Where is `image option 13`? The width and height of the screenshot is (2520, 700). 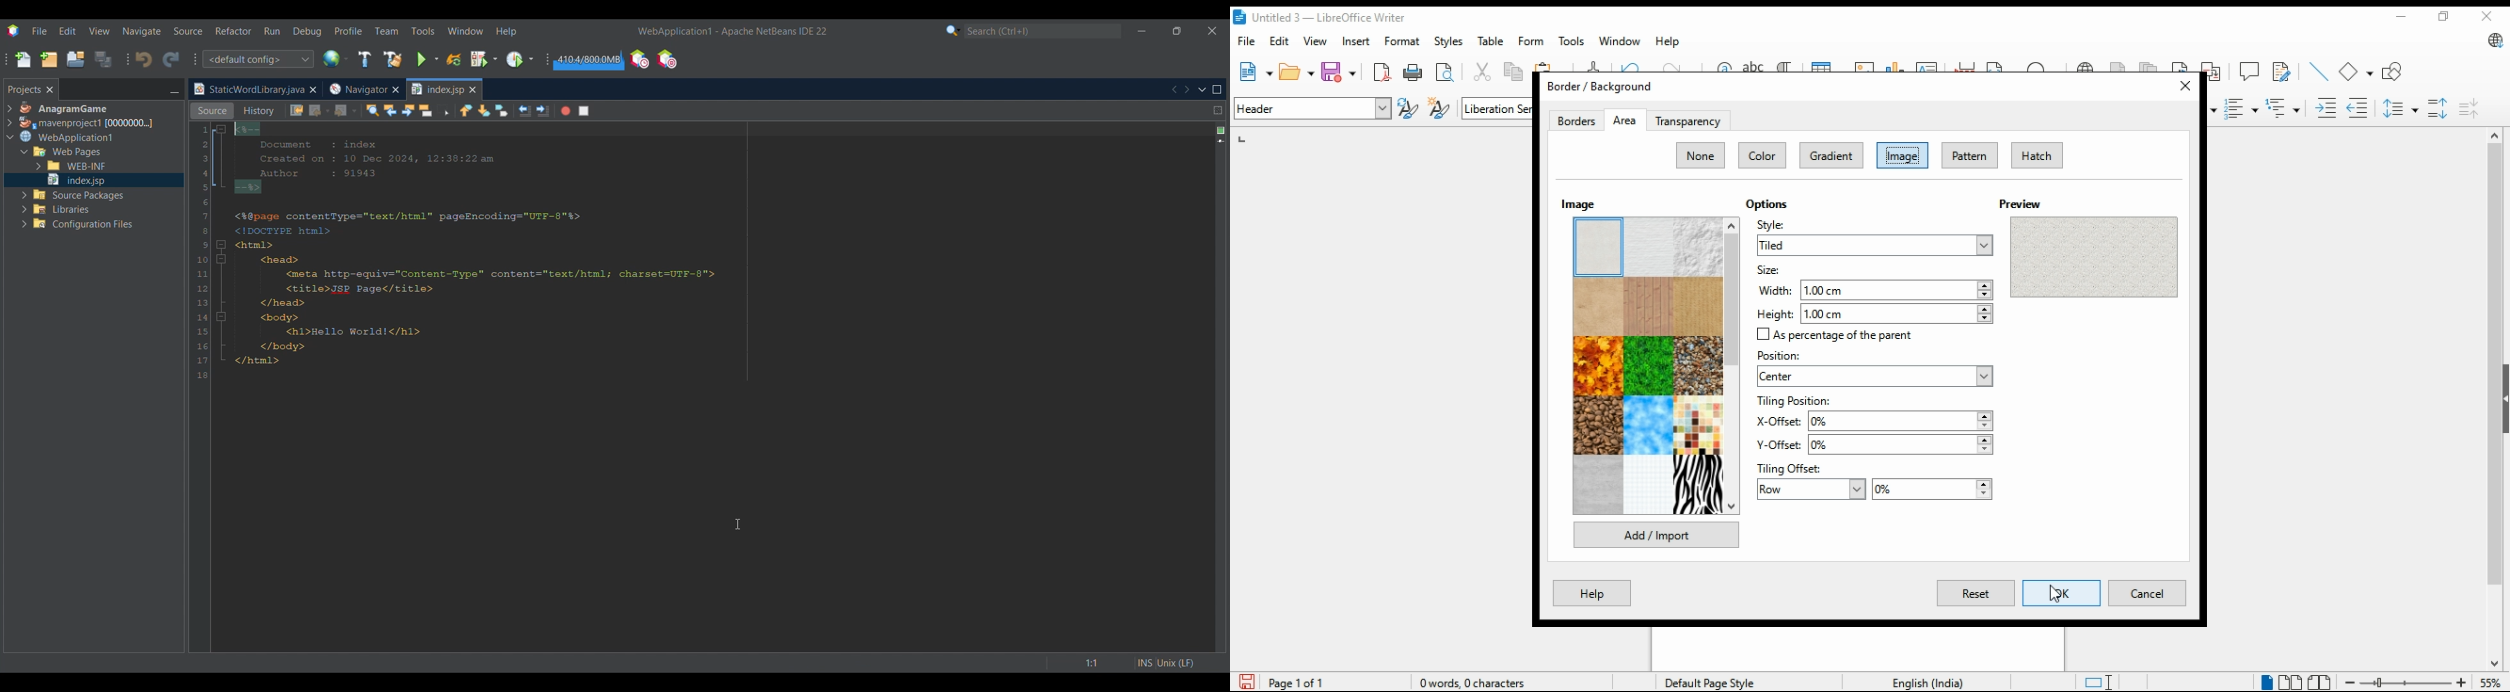
image option 13 is located at coordinates (1597, 485).